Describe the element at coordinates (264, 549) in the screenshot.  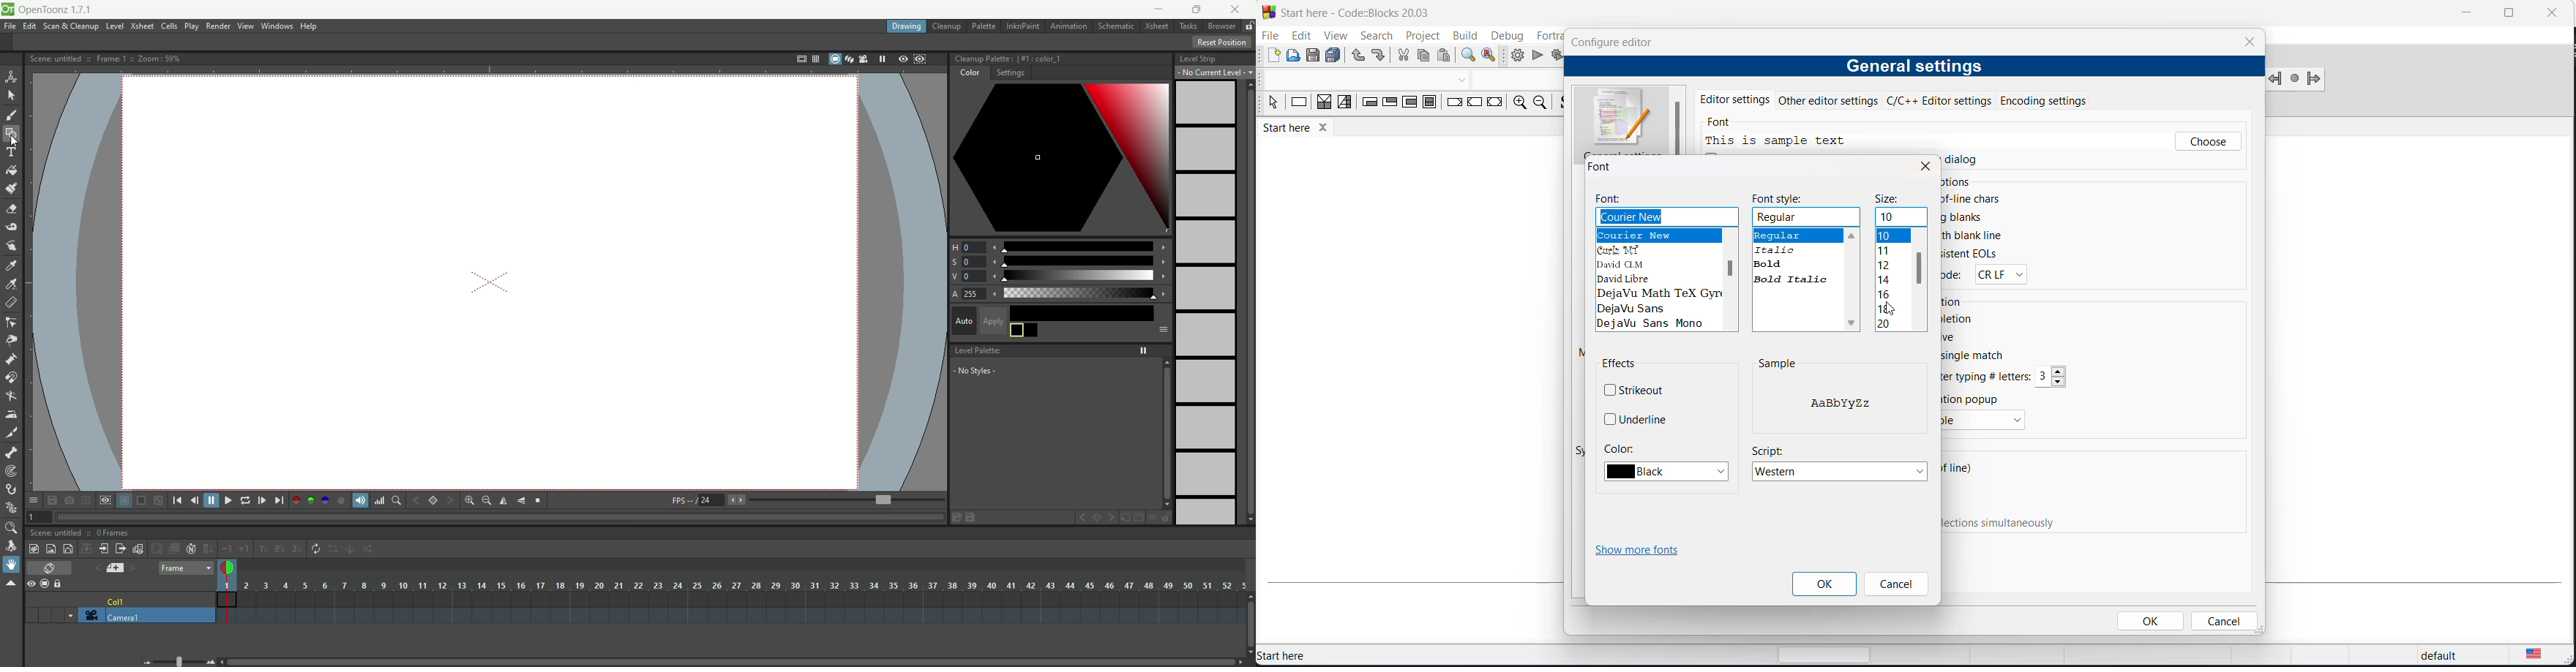
I see `reframe on 1's` at that location.